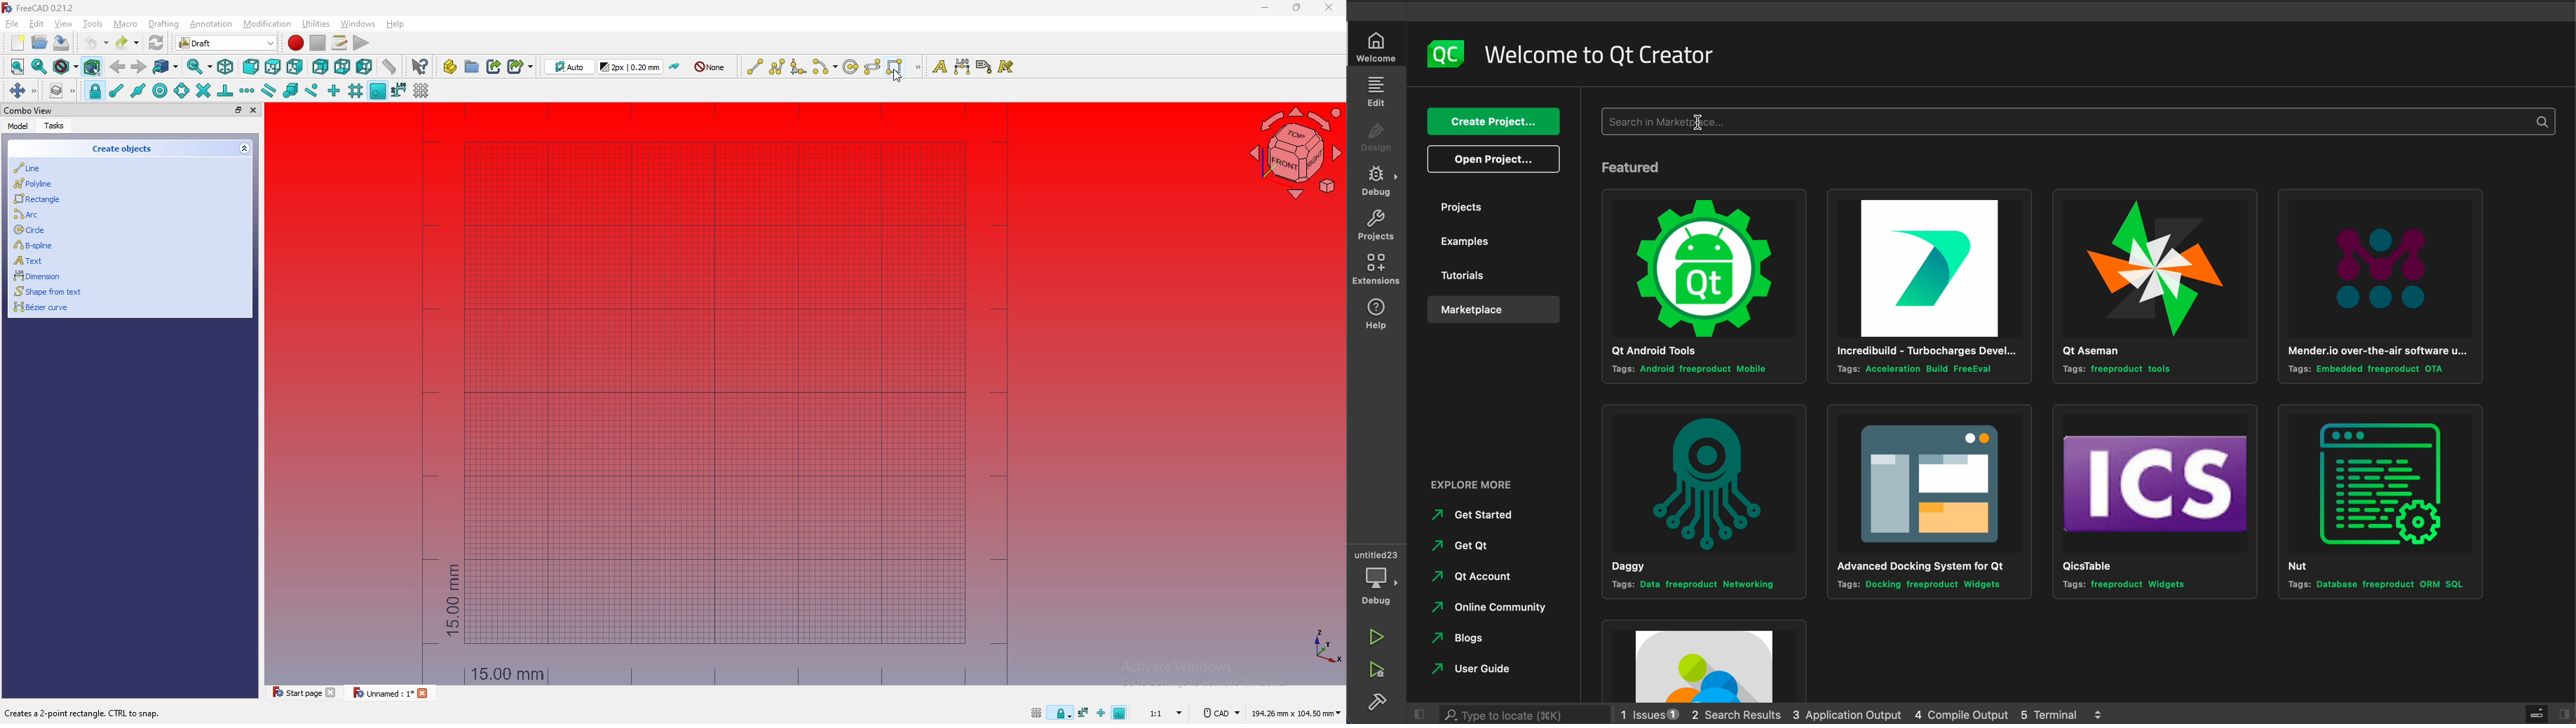 The image size is (2576, 728). Describe the element at coordinates (1084, 713) in the screenshot. I see `snap dimension` at that location.